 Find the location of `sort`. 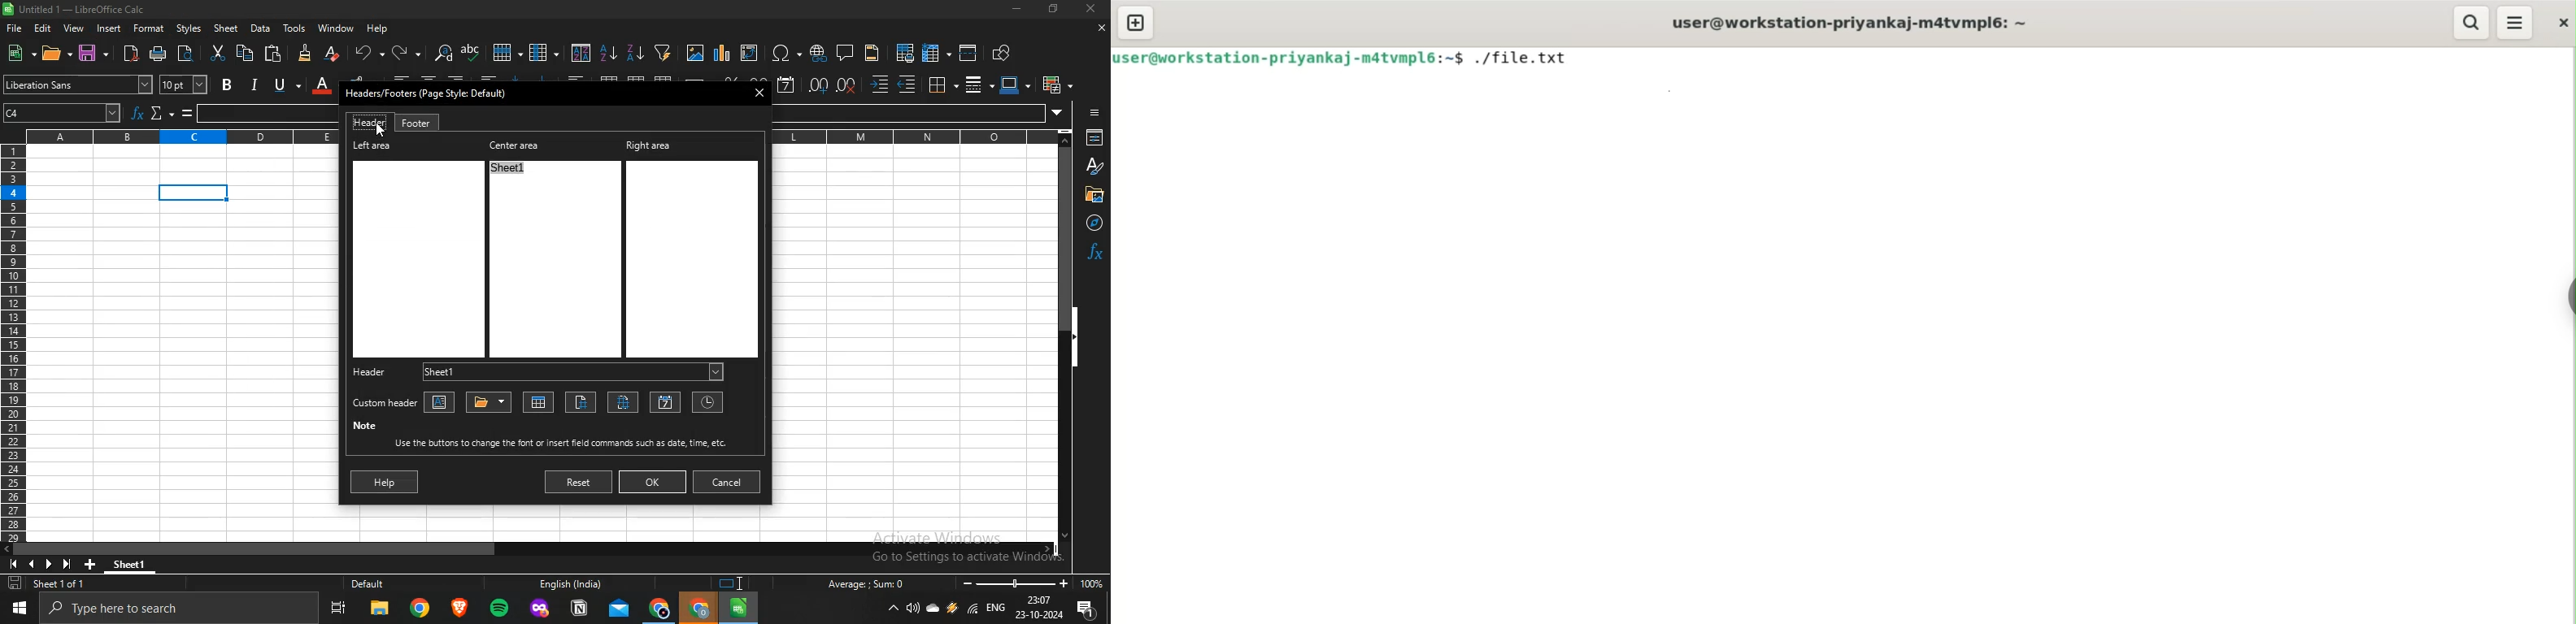

sort is located at coordinates (581, 53).